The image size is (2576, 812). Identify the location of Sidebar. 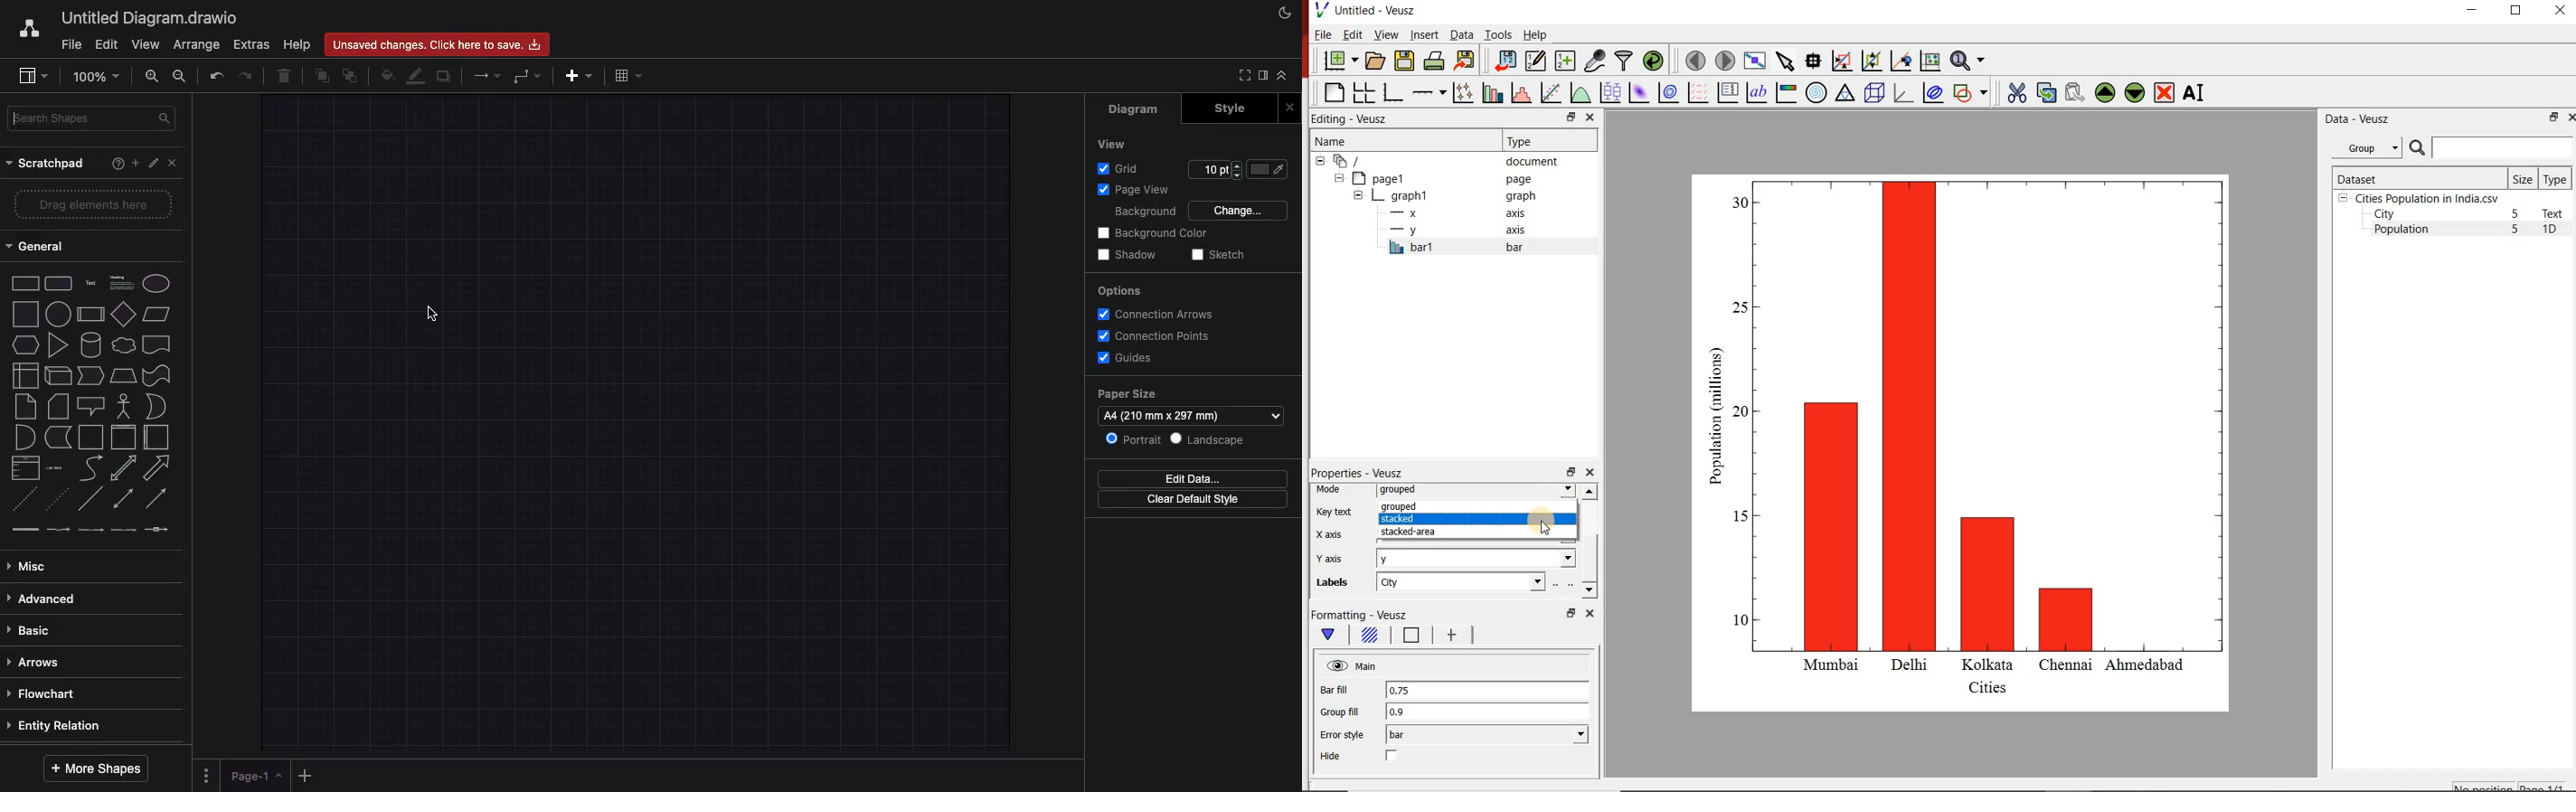
(1261, 76).